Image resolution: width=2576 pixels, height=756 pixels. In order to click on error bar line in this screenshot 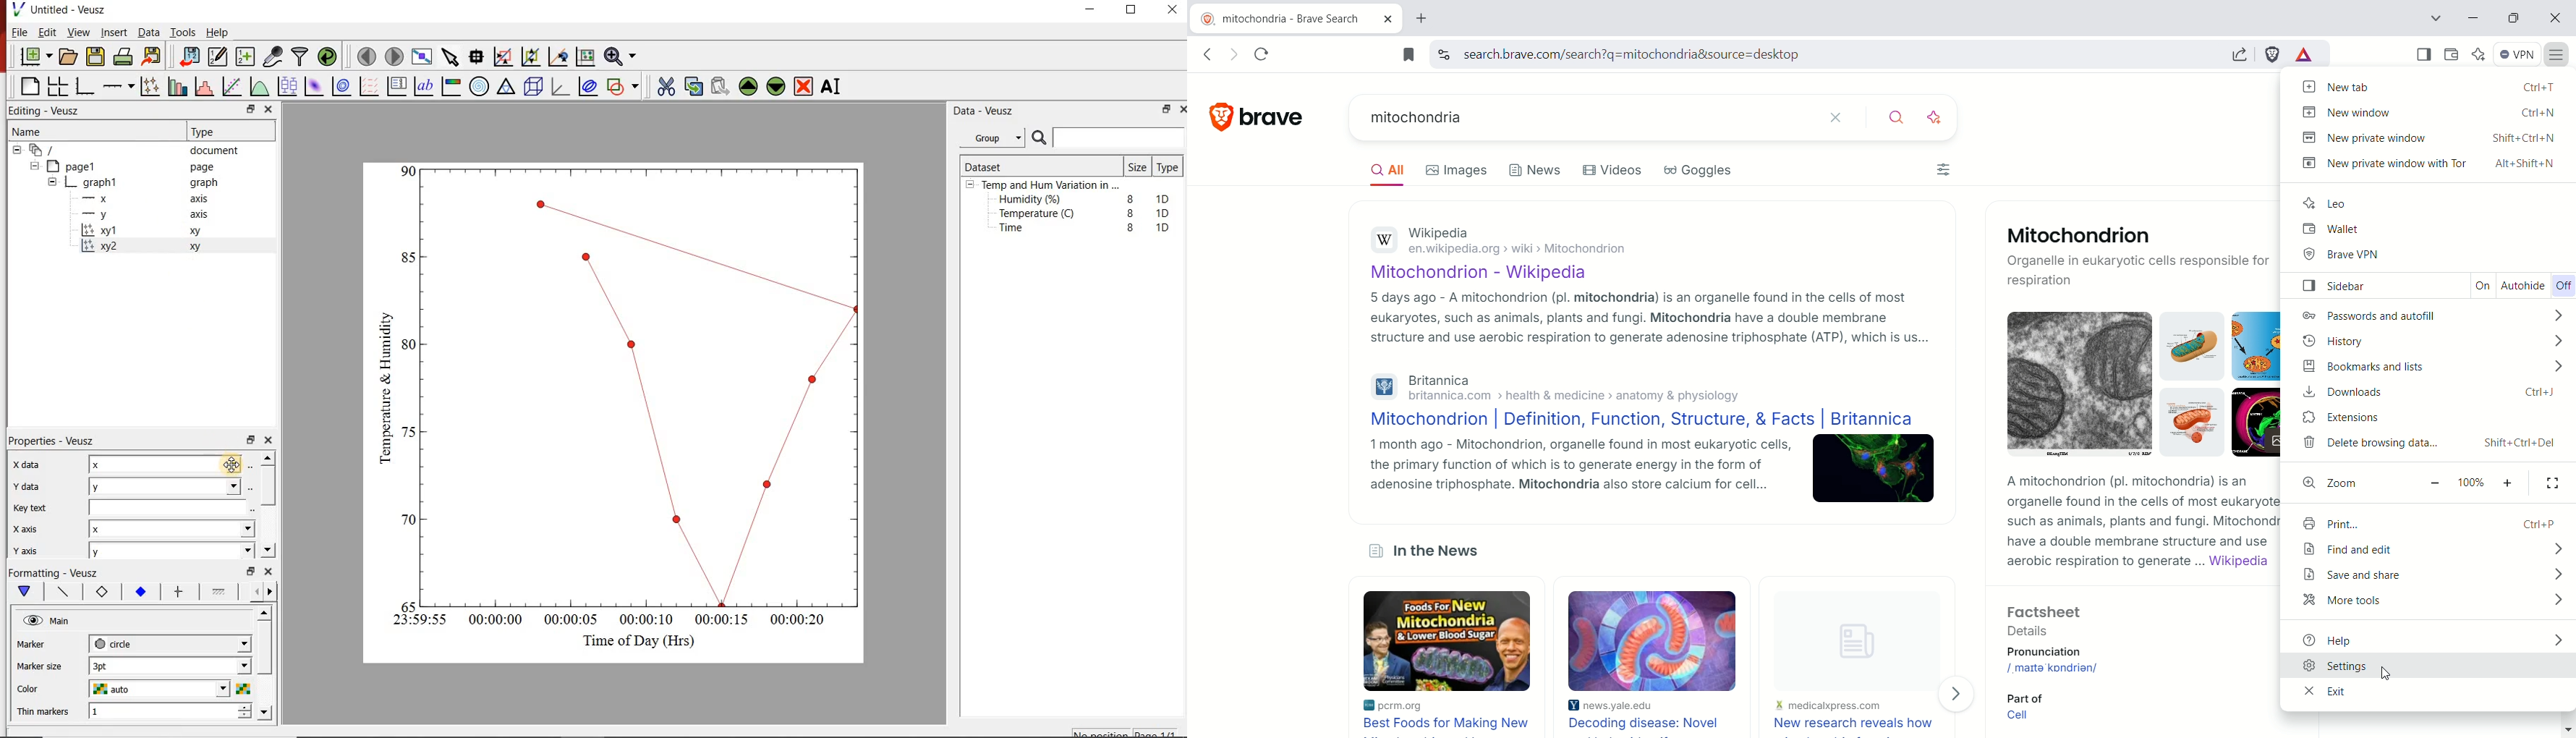, I will do `click(179, 591)`.